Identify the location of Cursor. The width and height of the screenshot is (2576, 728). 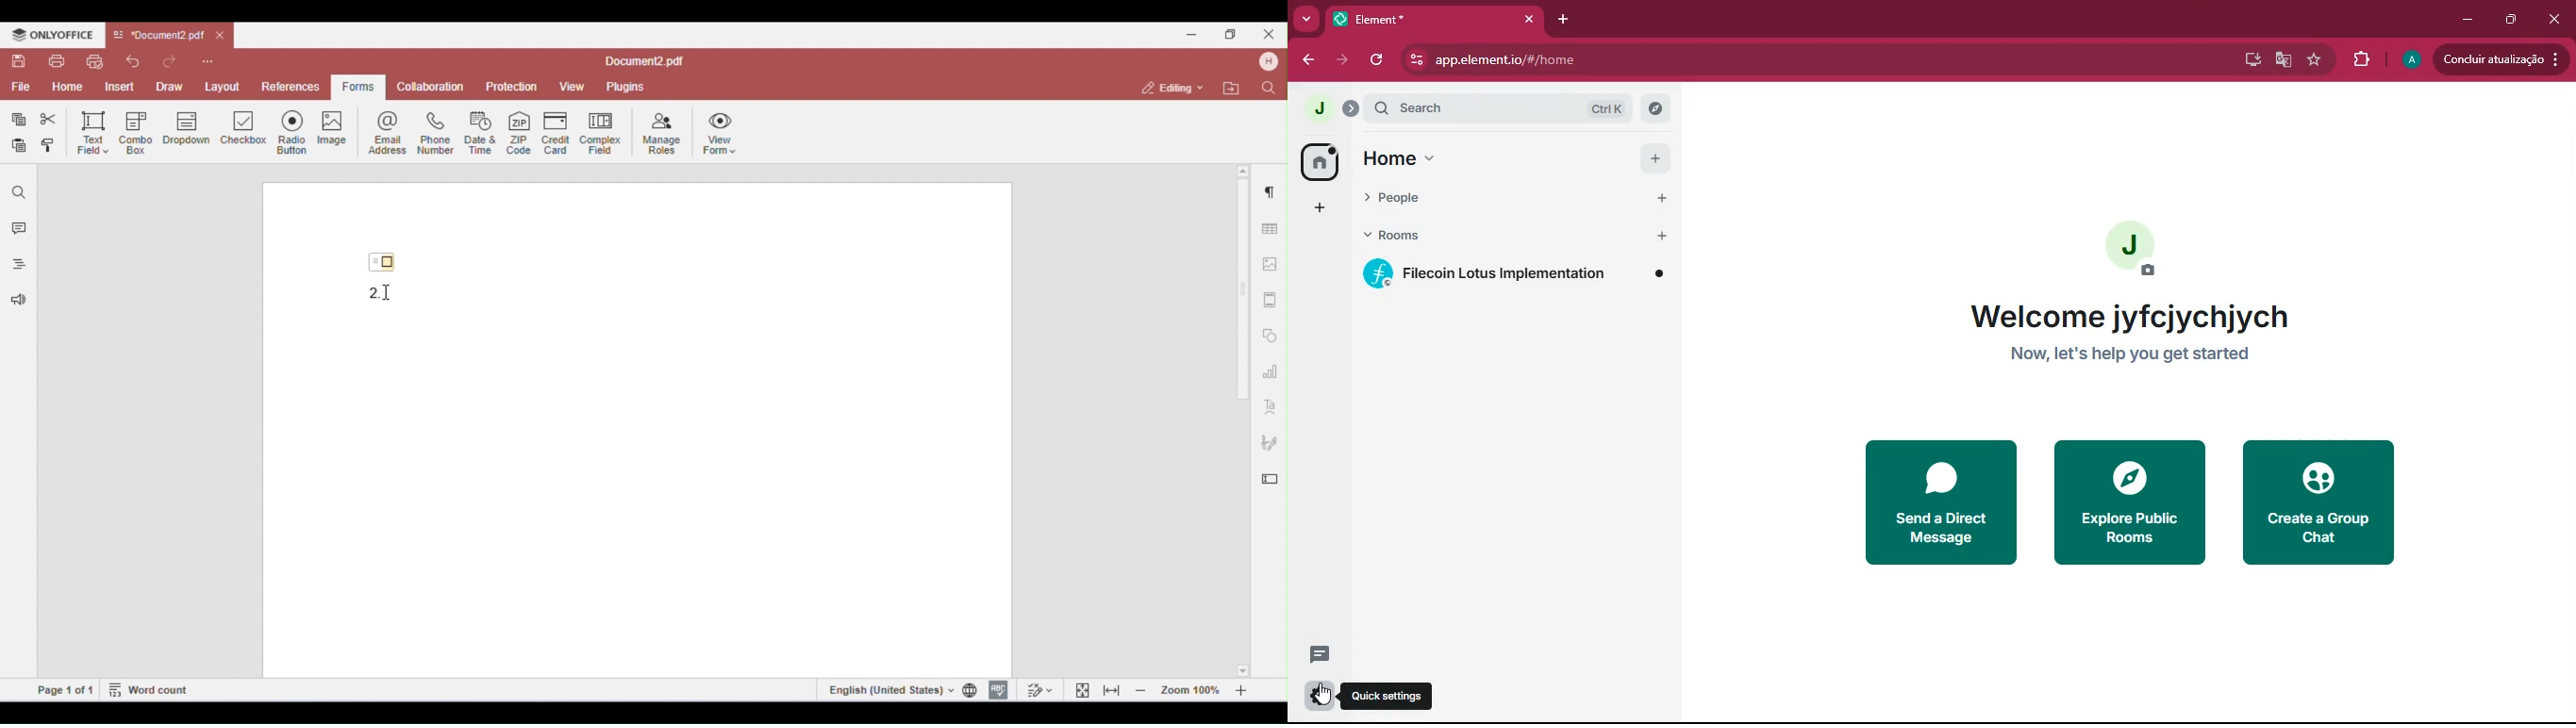
(1326, 696).